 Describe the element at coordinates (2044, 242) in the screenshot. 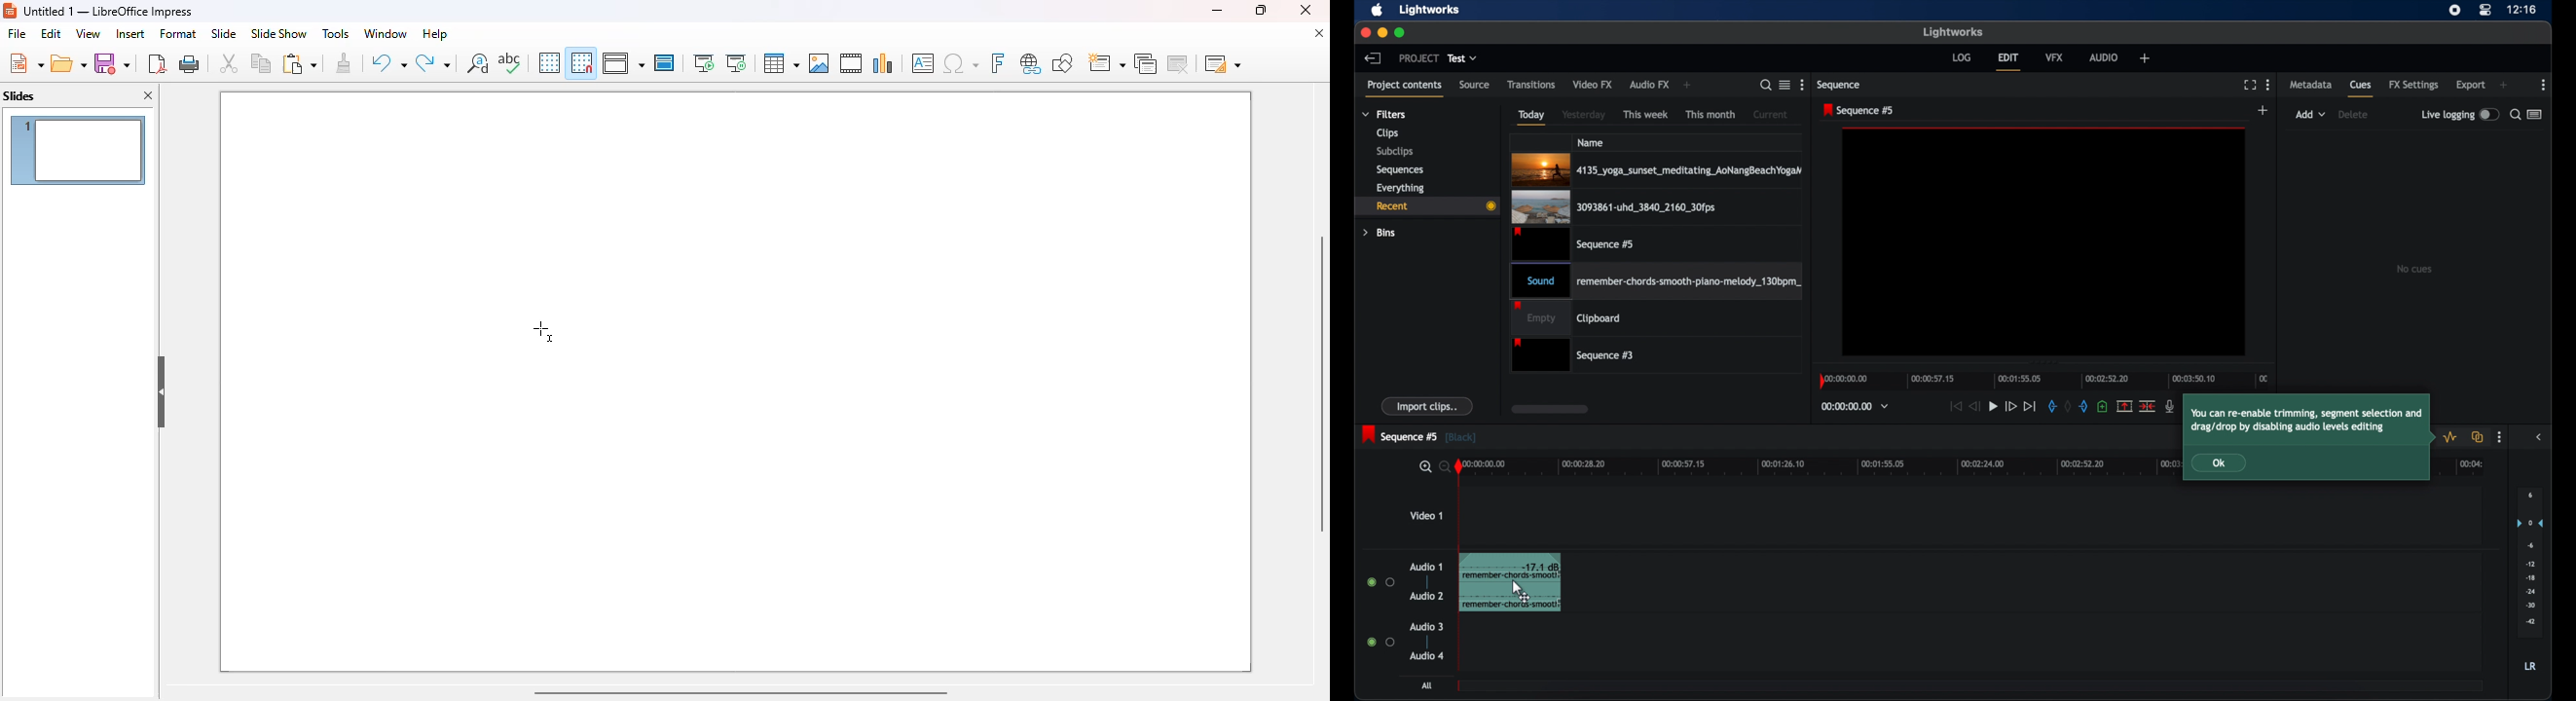

I see `video preview` at that location.